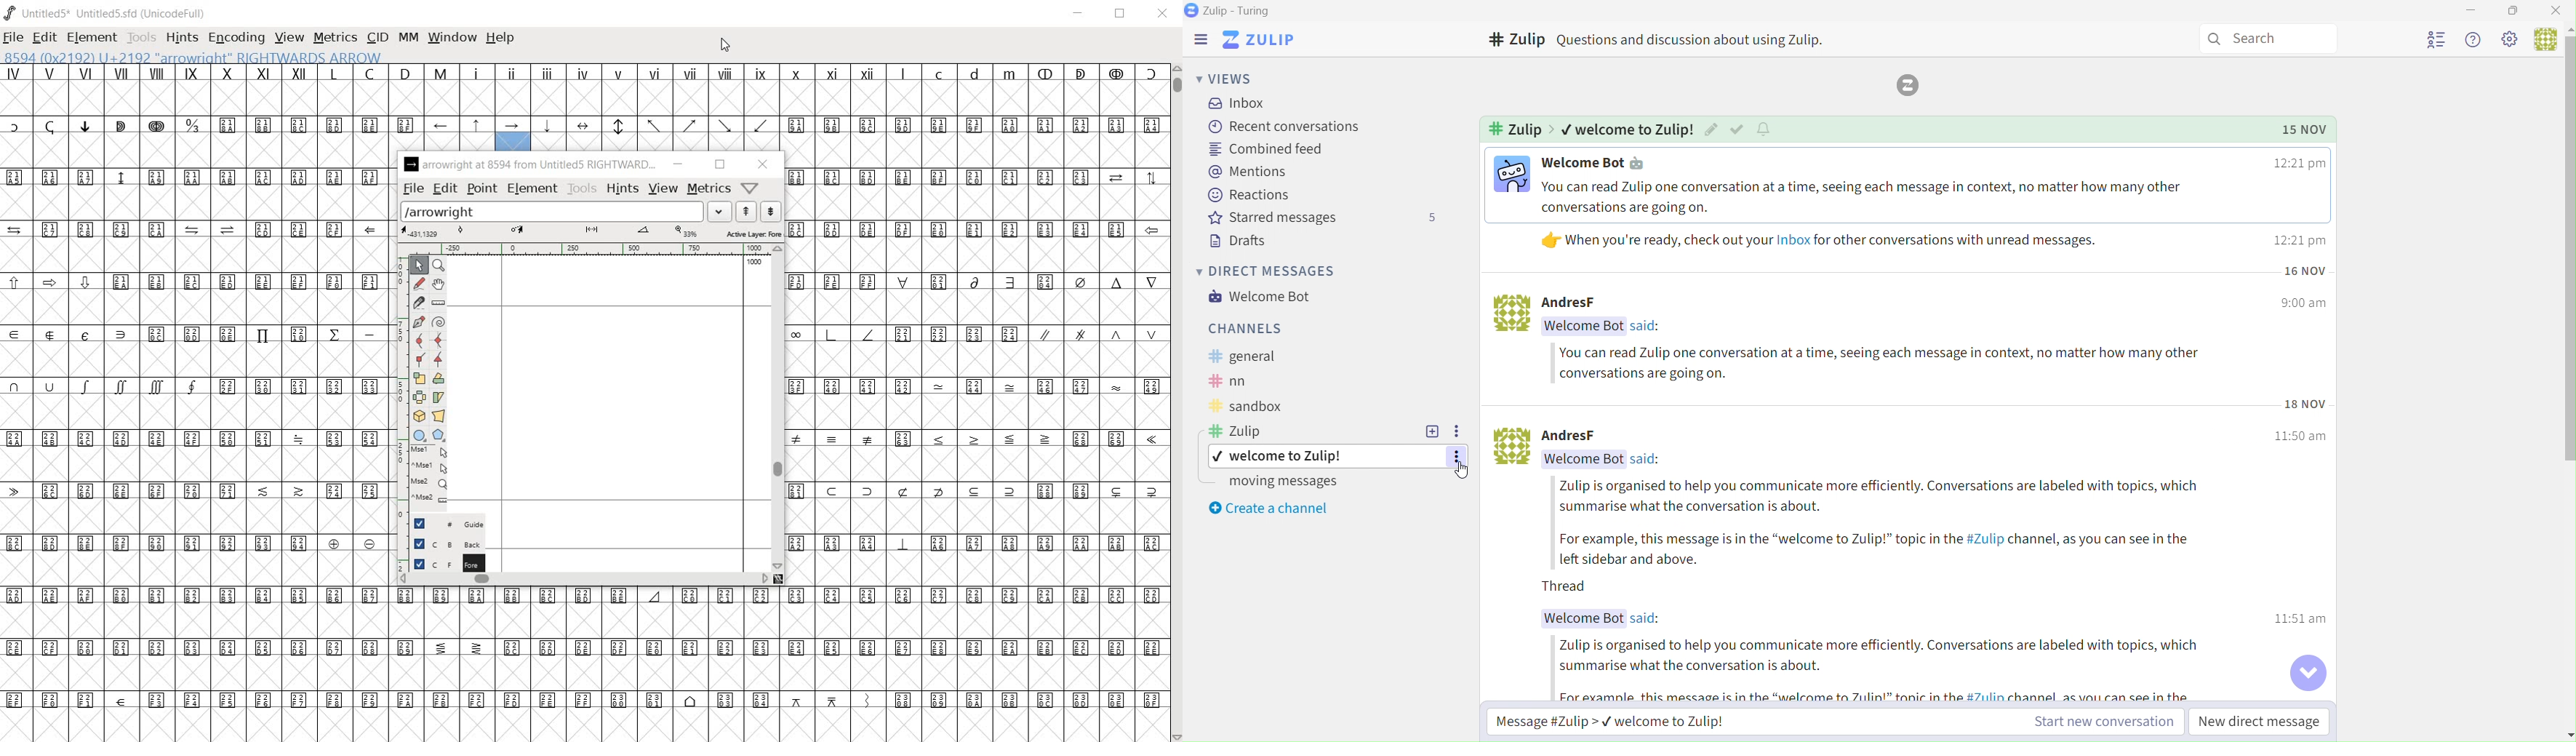  Describe the element at coordinates (1590, 303) in the screenshot. I see `Text` at that location.